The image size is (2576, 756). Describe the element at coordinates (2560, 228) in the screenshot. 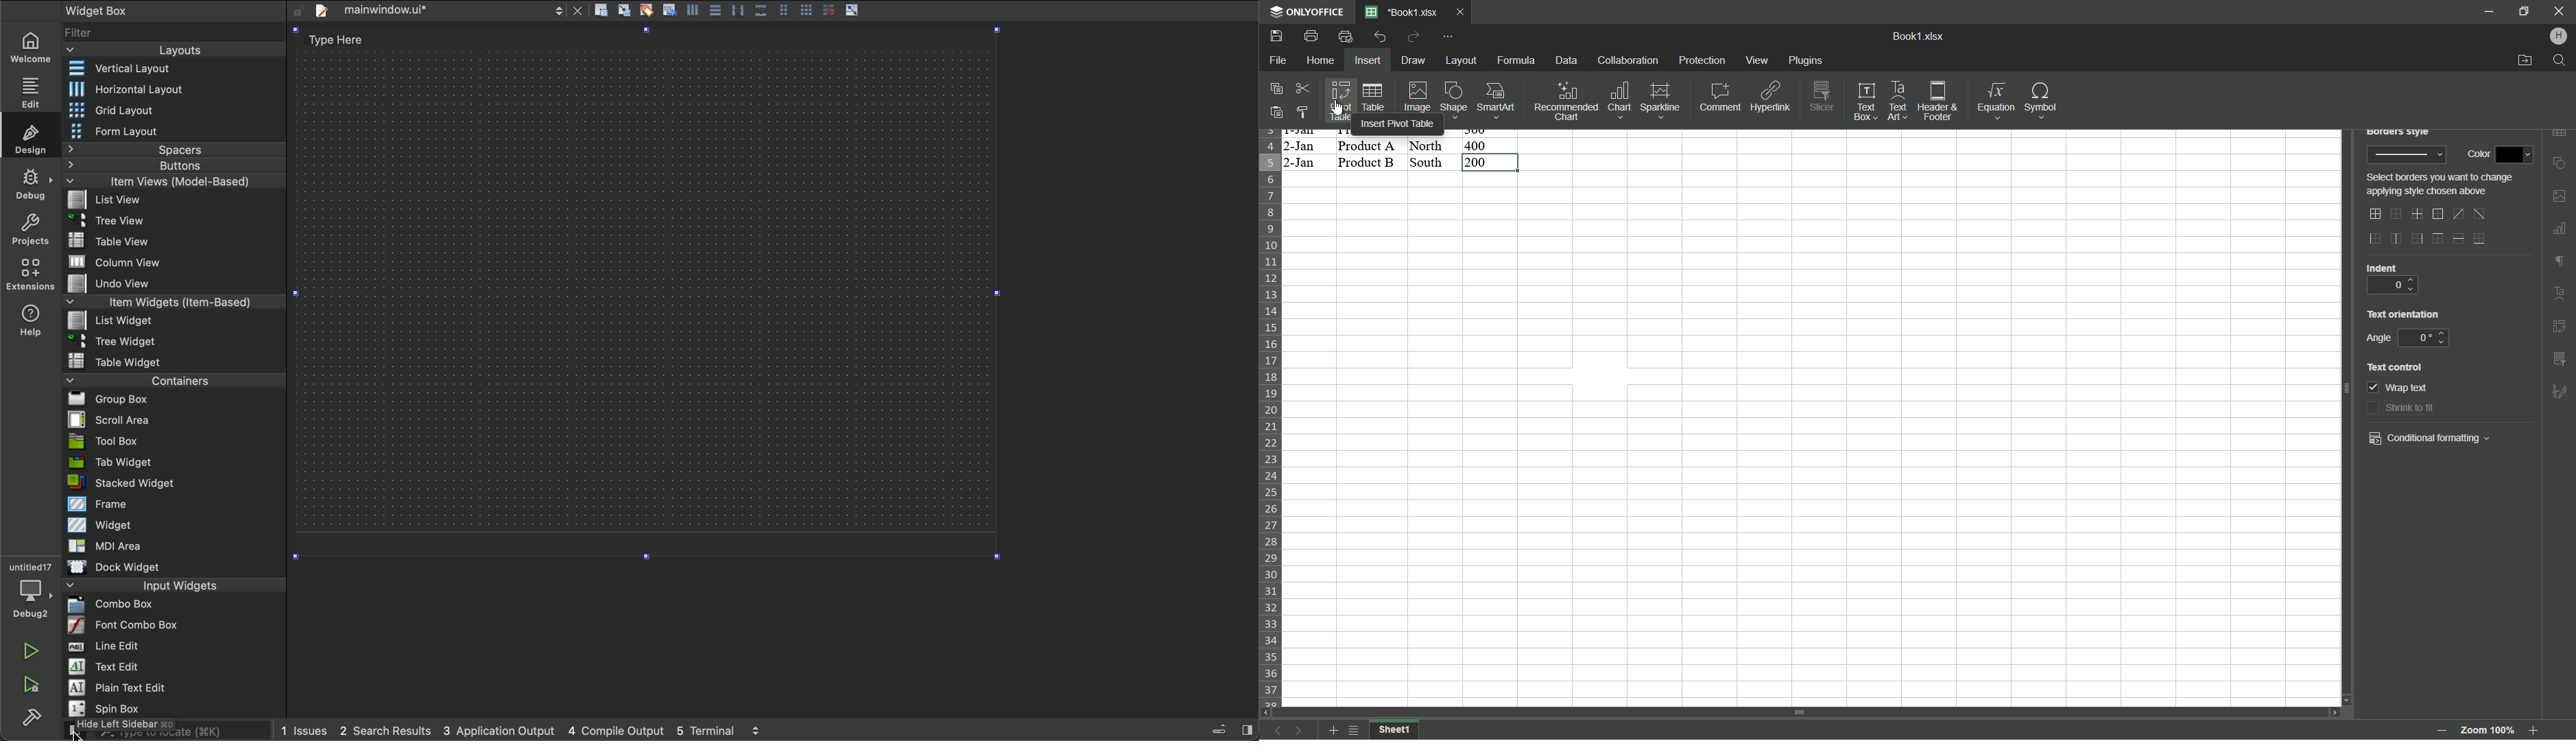

I see `insert chart` at that location.